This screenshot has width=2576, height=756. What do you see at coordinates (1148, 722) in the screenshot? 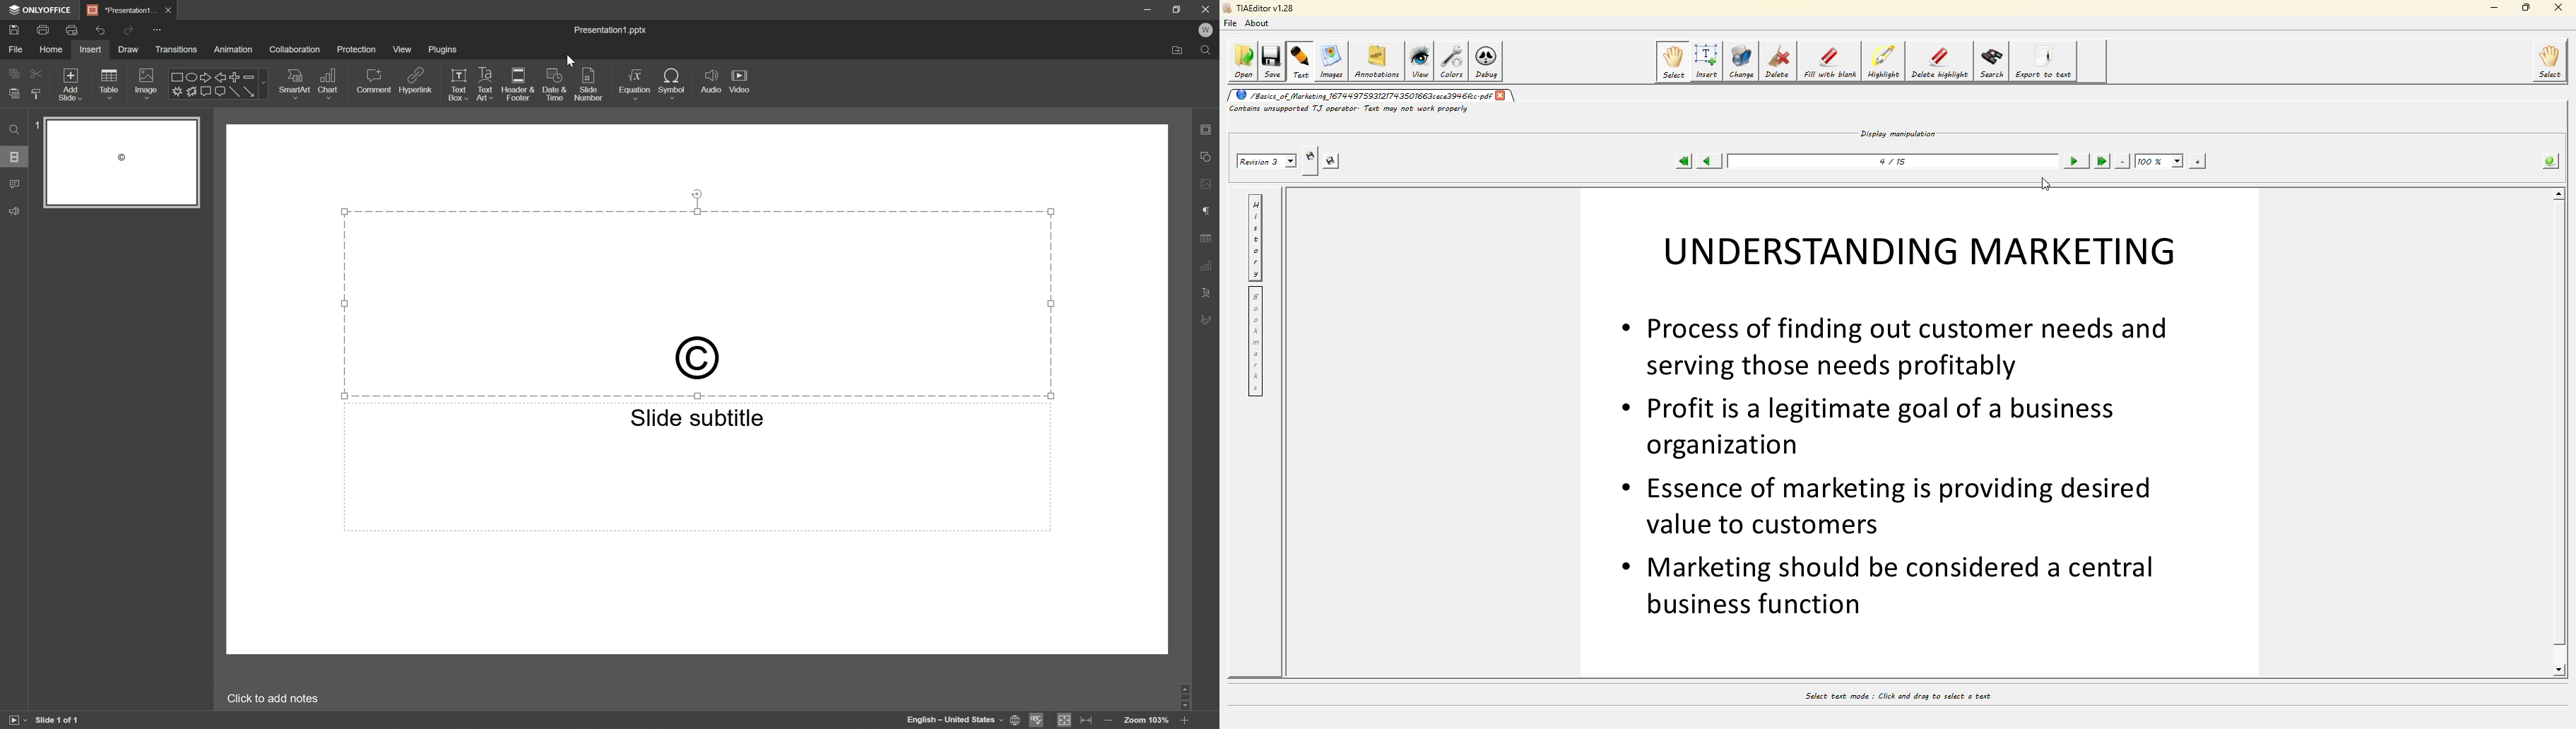
I see `Zoom 103%` at bounding box center [1148, 722].